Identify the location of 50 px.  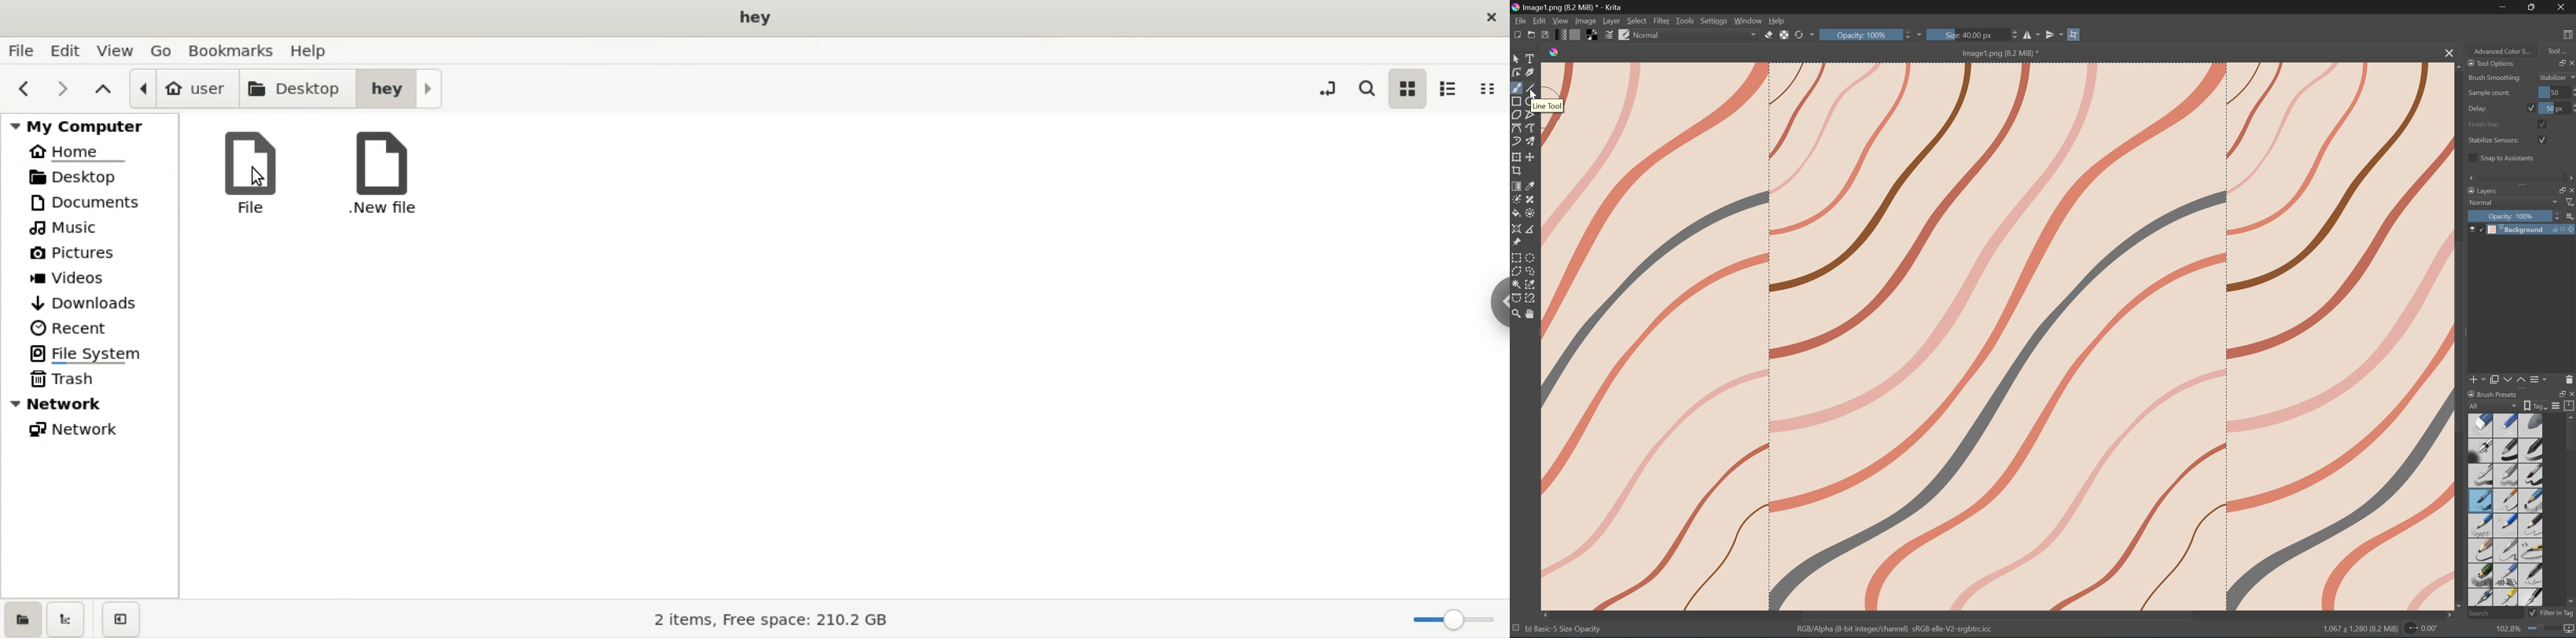
(2555, 107).